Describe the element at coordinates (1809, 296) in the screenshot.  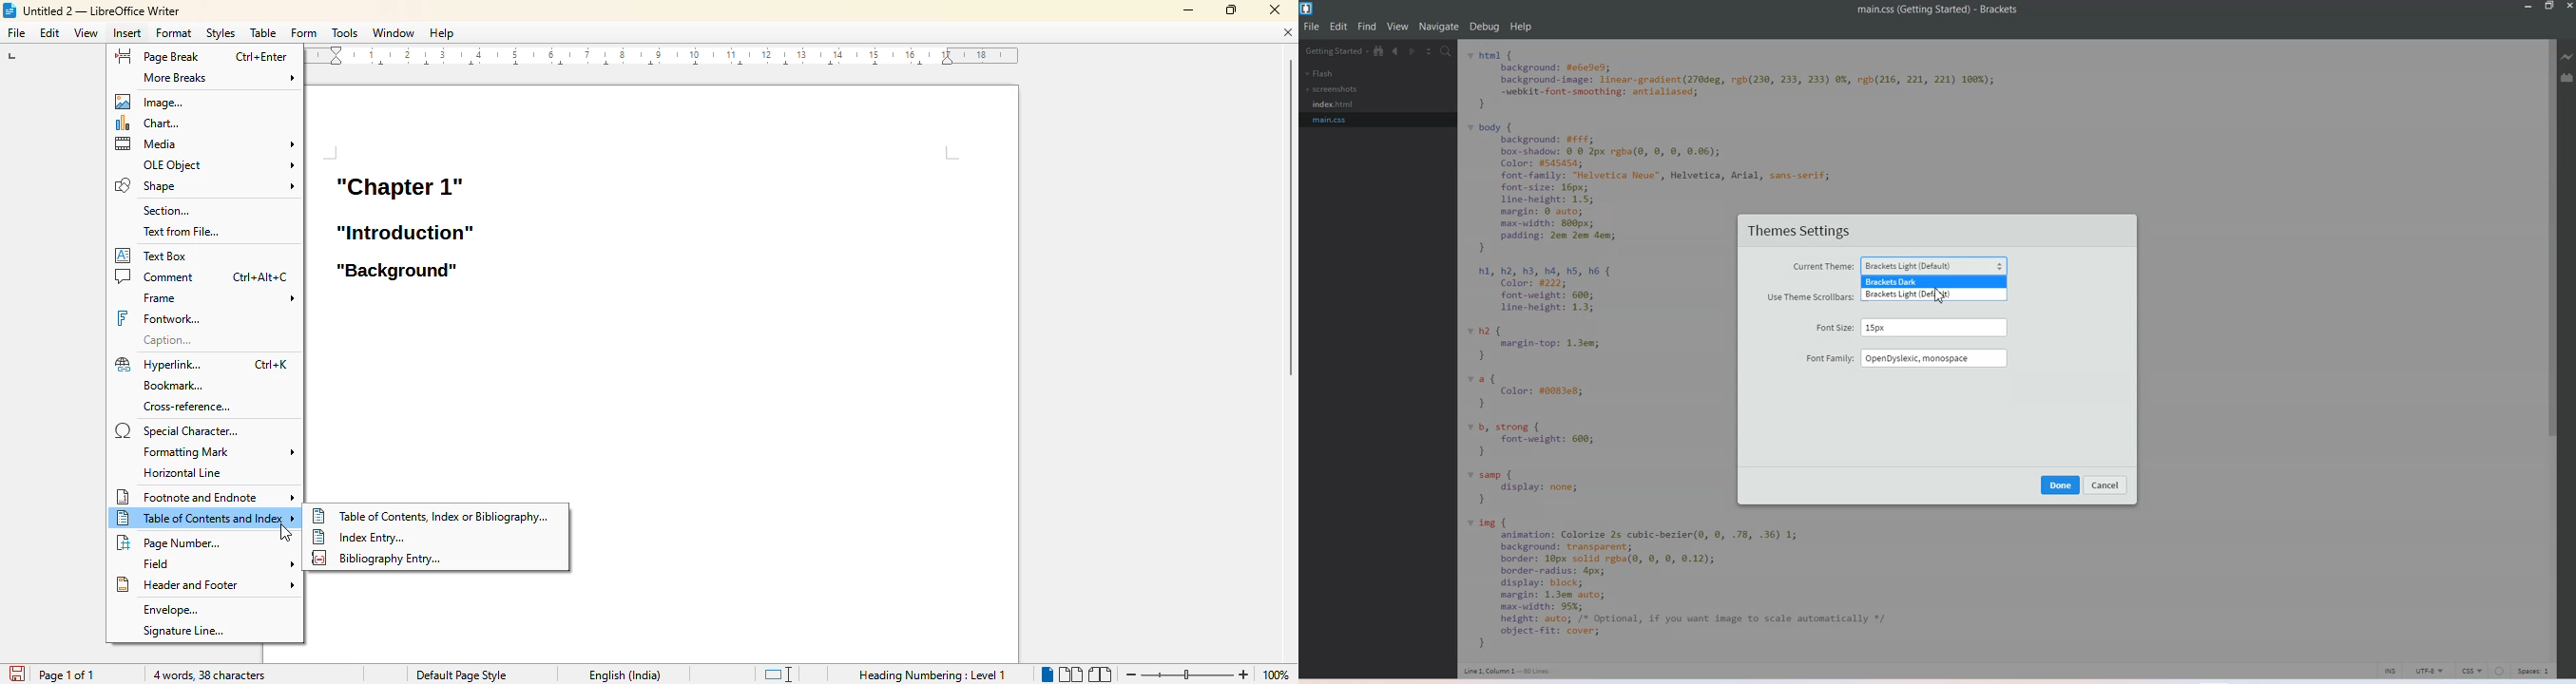
I see `use theme scroll bars` at that location.